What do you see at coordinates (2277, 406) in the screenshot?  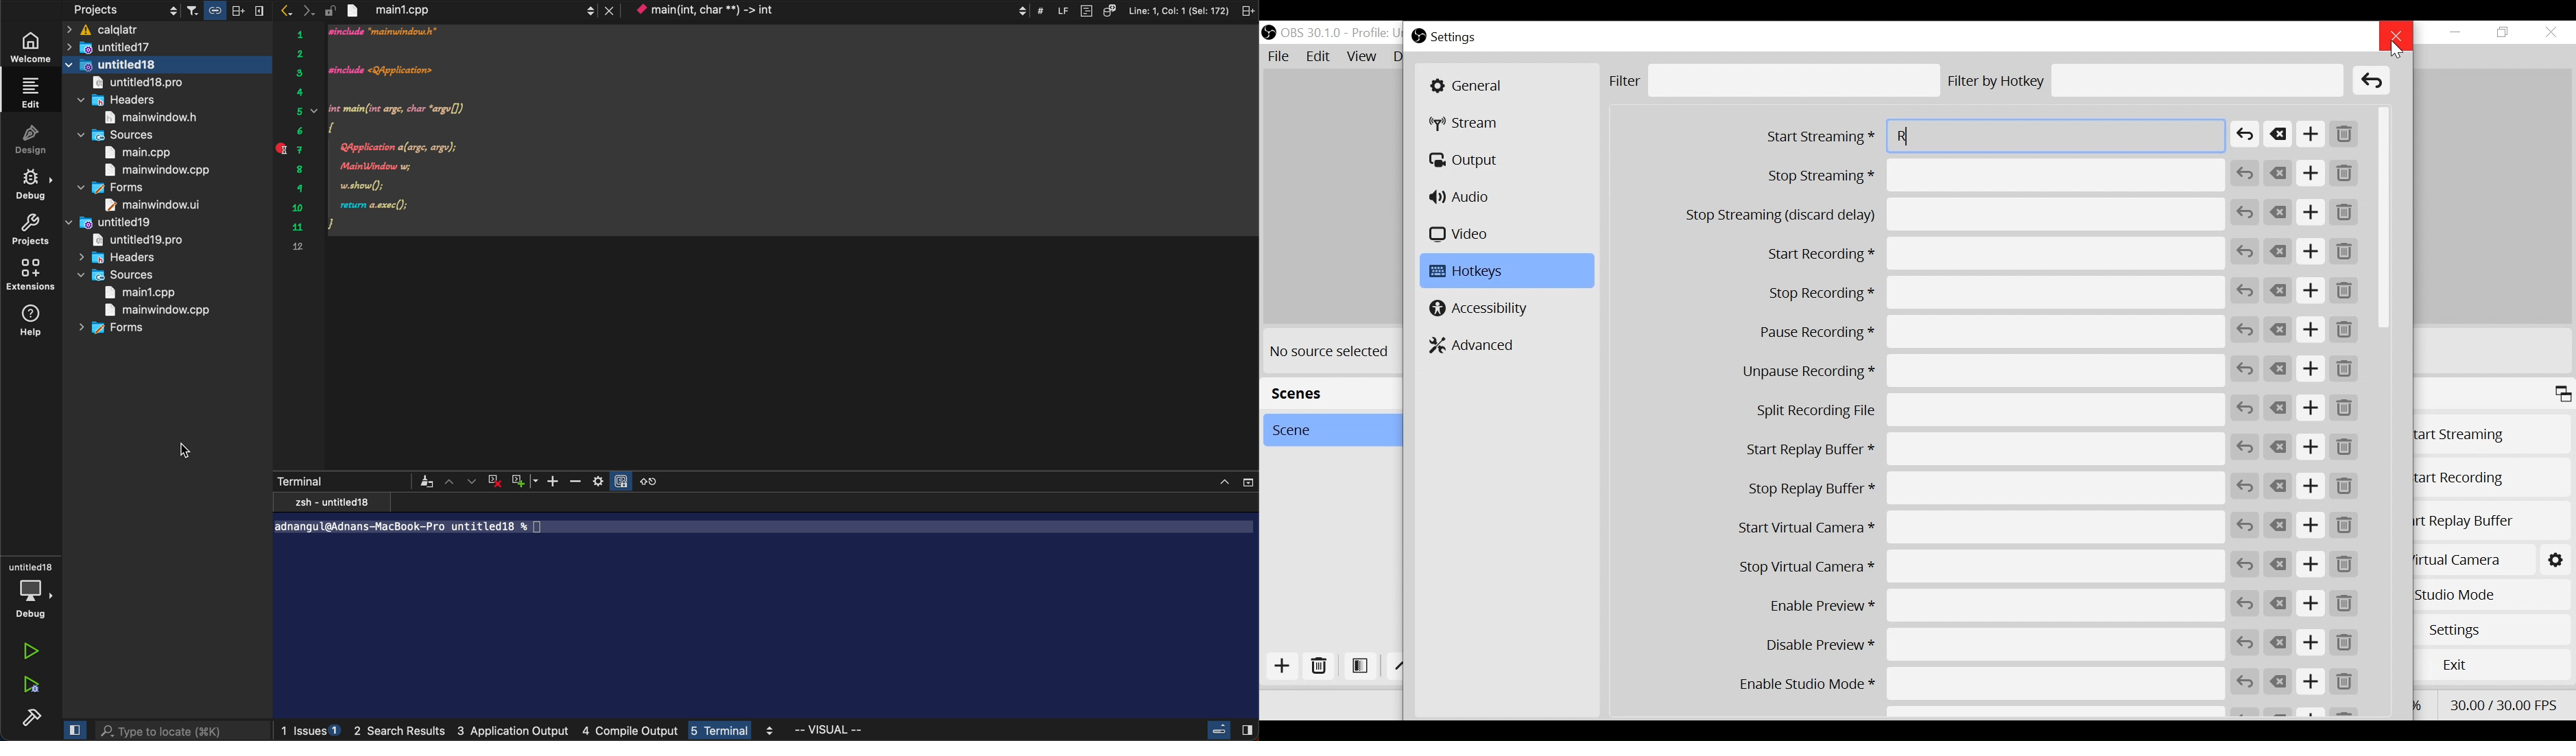 I see `Clear` at bounding box center [2277, 406].